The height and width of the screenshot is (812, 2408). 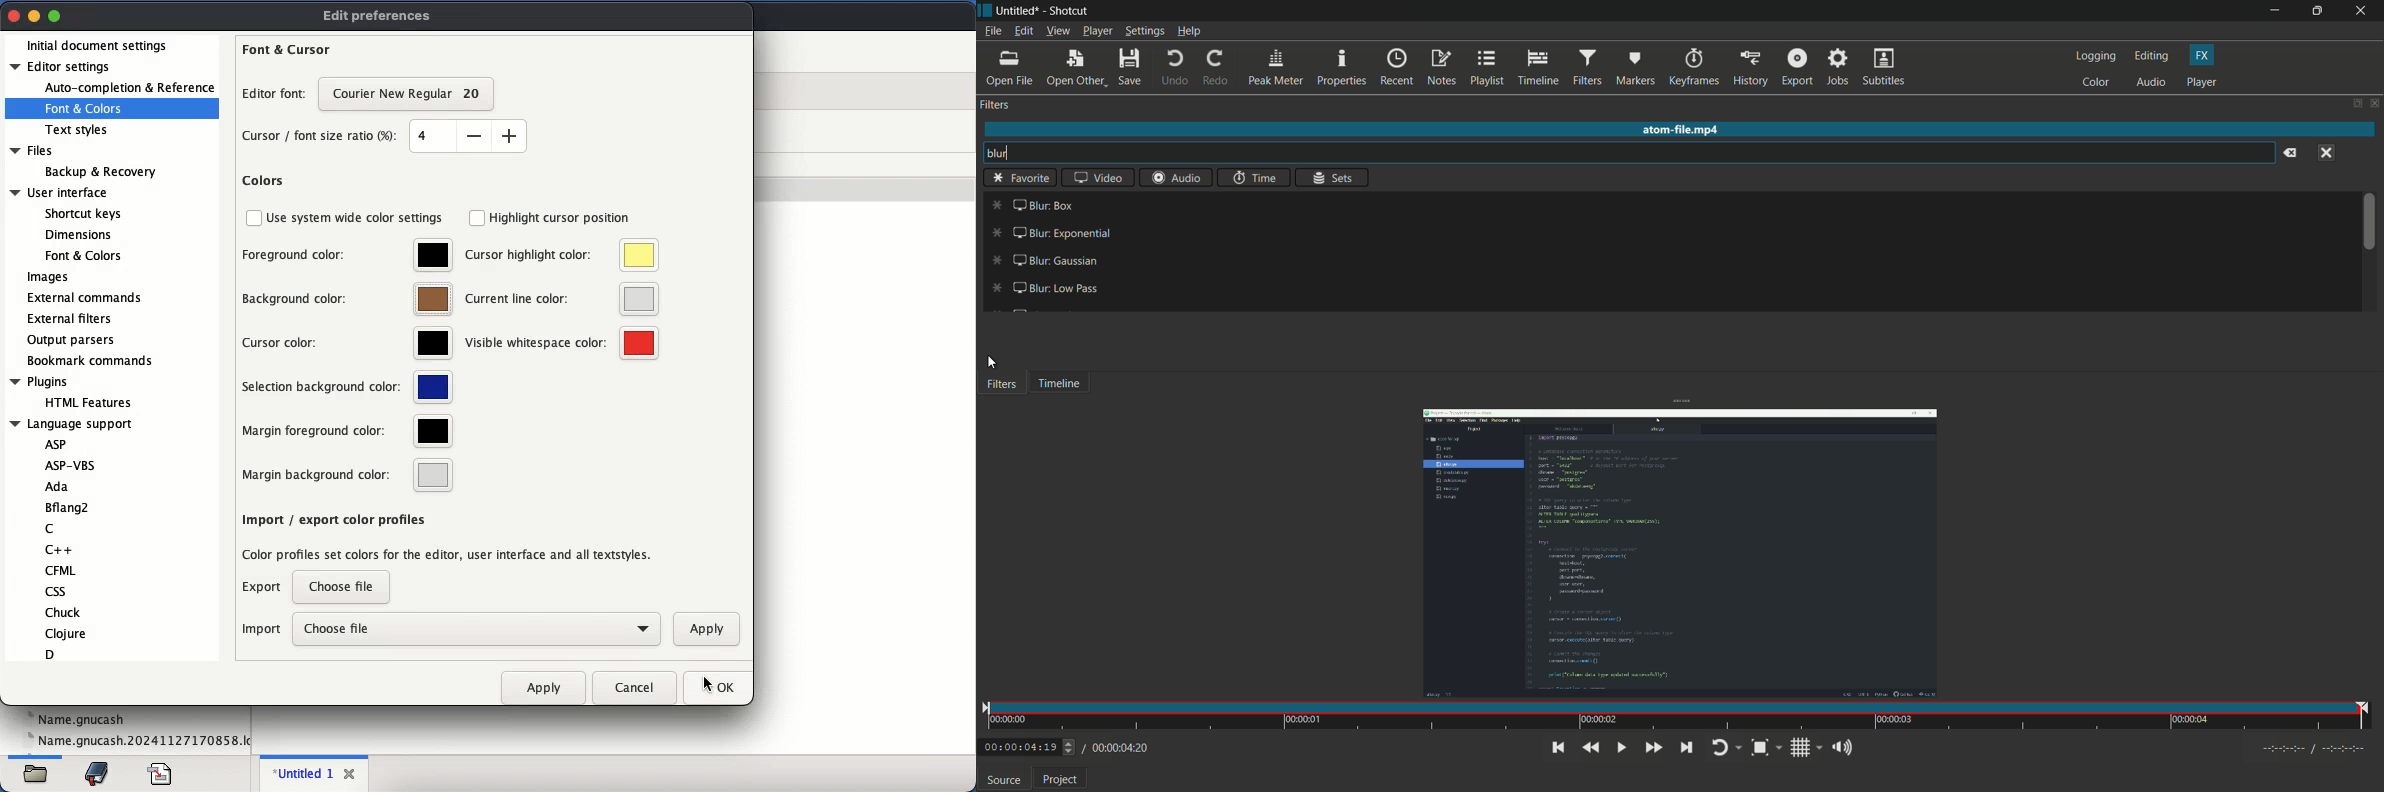 What do you see at coordinates (1067, 12) in the screenshot?
I see `app name` at bounding box center [1067, 12].